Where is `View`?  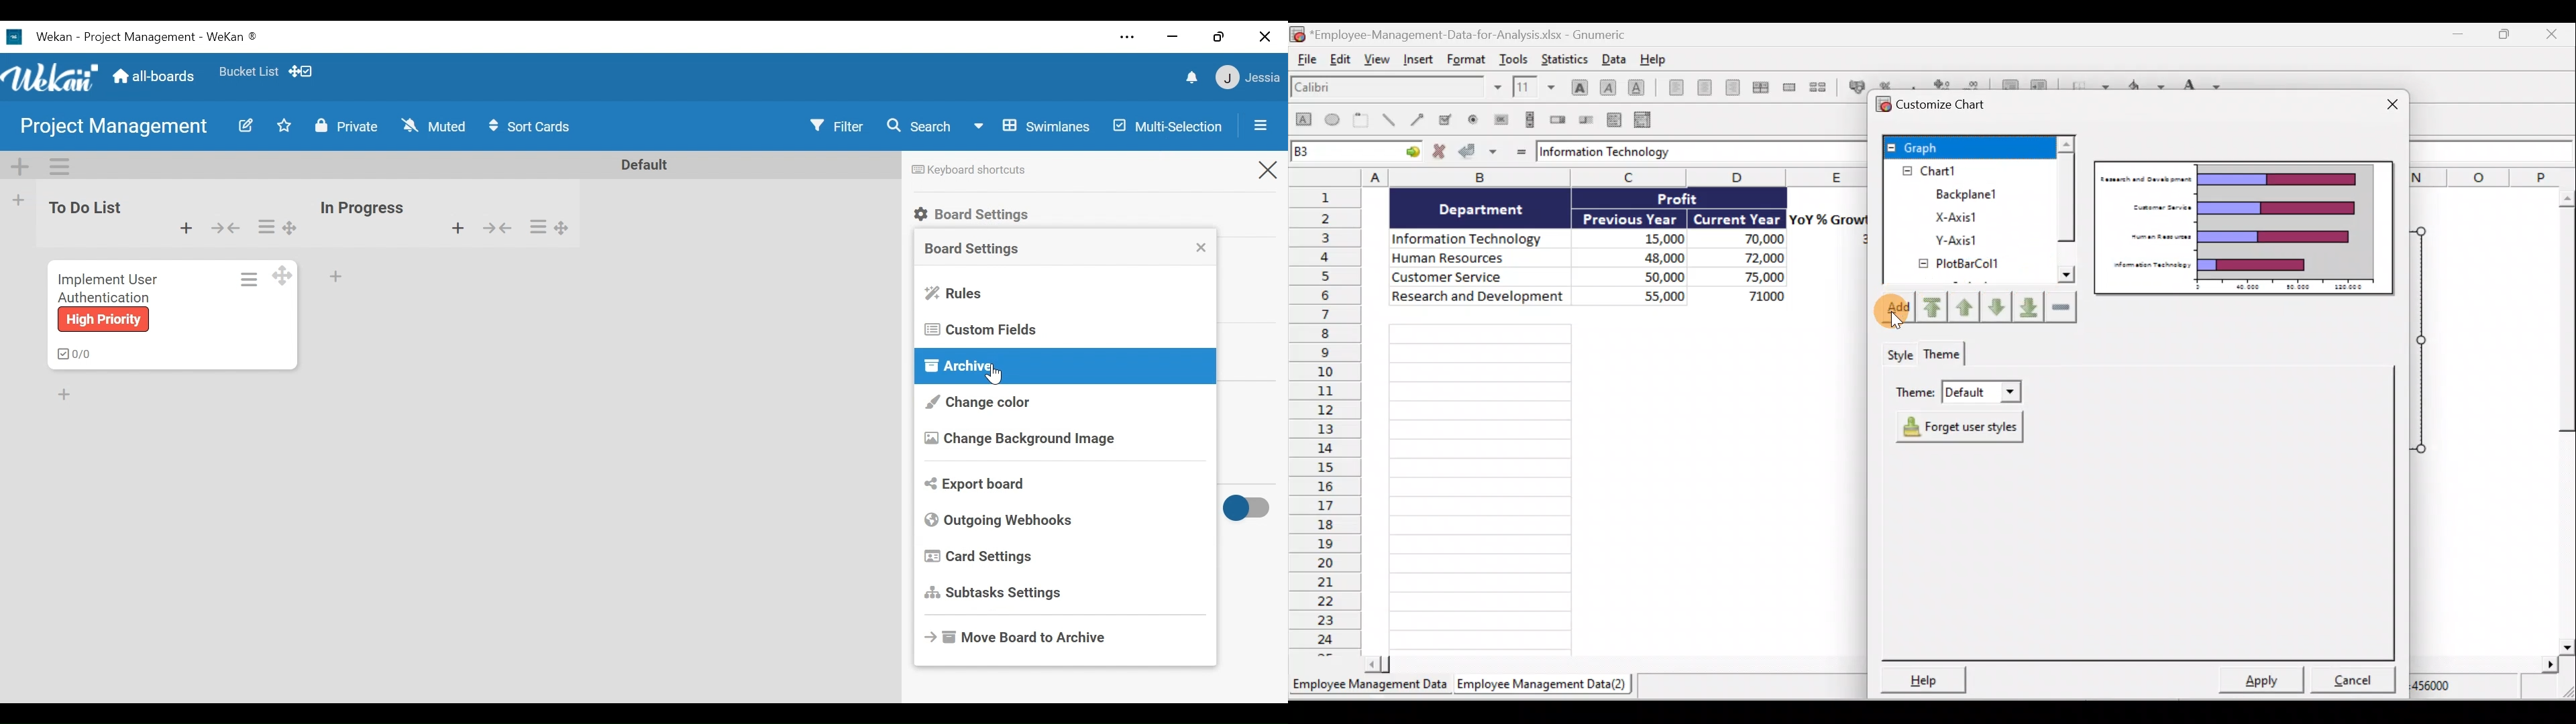
View is located at coordinates (1377, 60).